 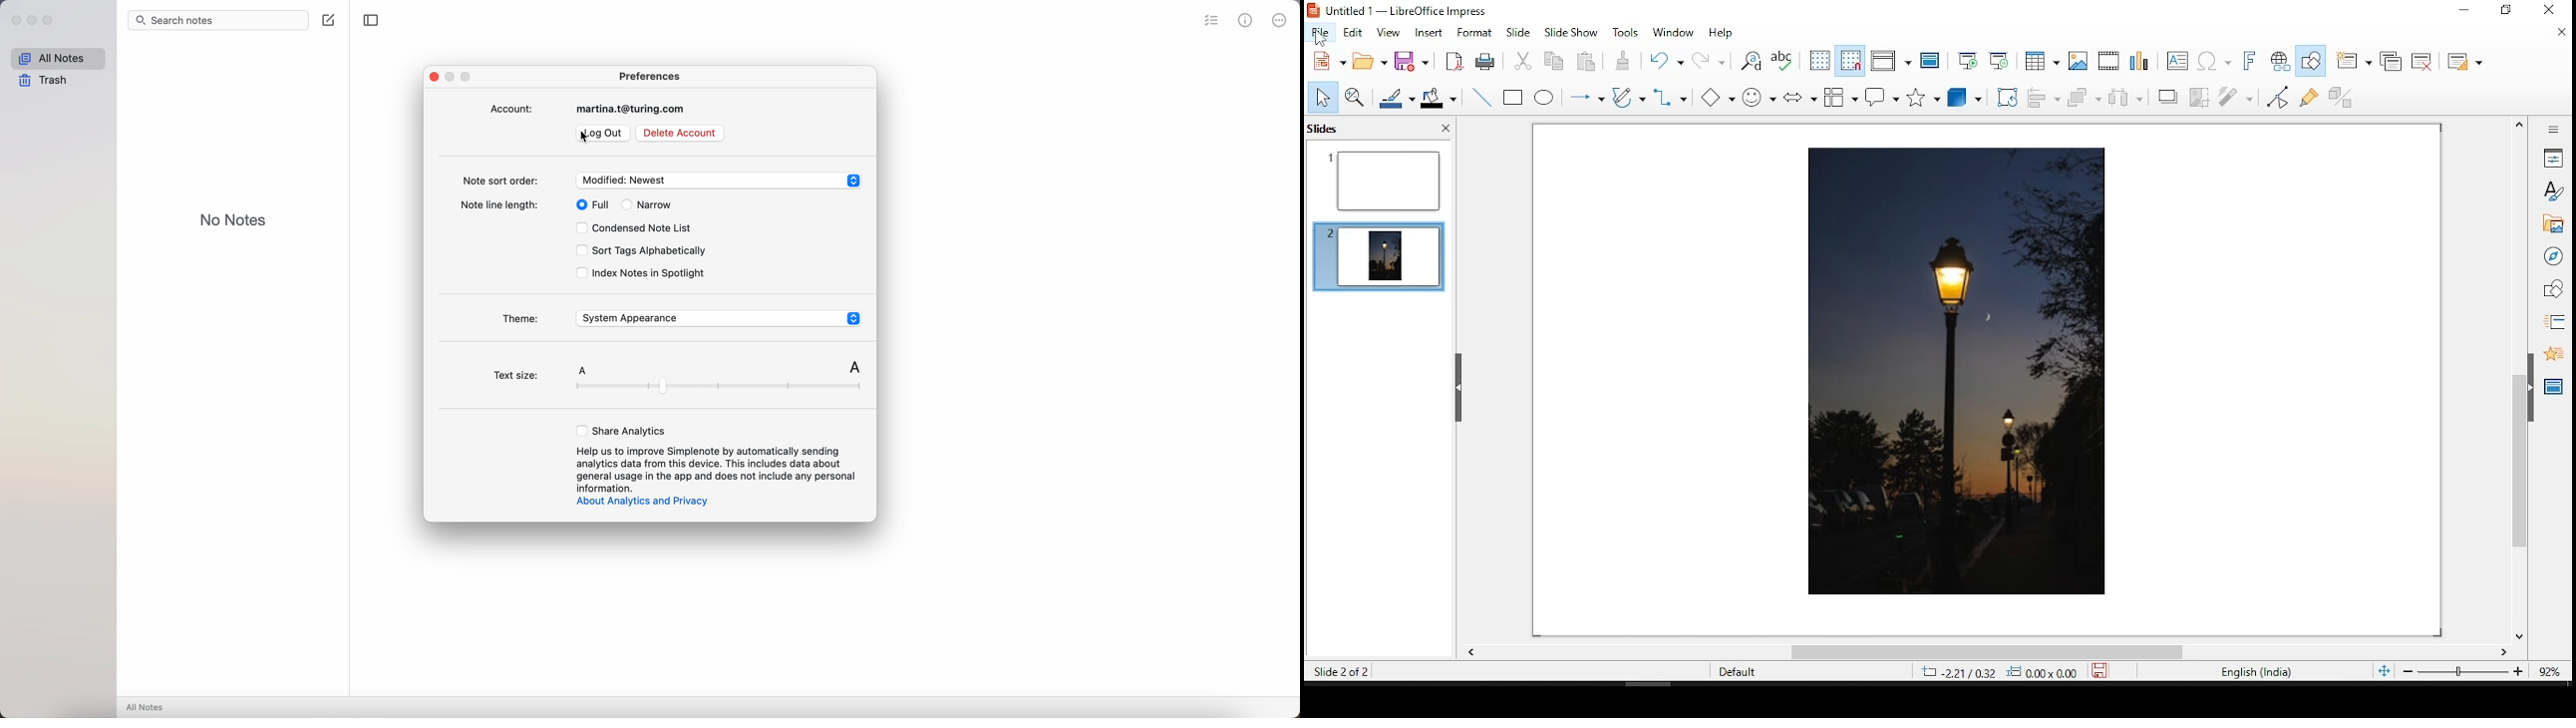 What do you see at coordinates (2176, 62) in the screenshot?
I see `text box` at bounding box center [2176, 62].